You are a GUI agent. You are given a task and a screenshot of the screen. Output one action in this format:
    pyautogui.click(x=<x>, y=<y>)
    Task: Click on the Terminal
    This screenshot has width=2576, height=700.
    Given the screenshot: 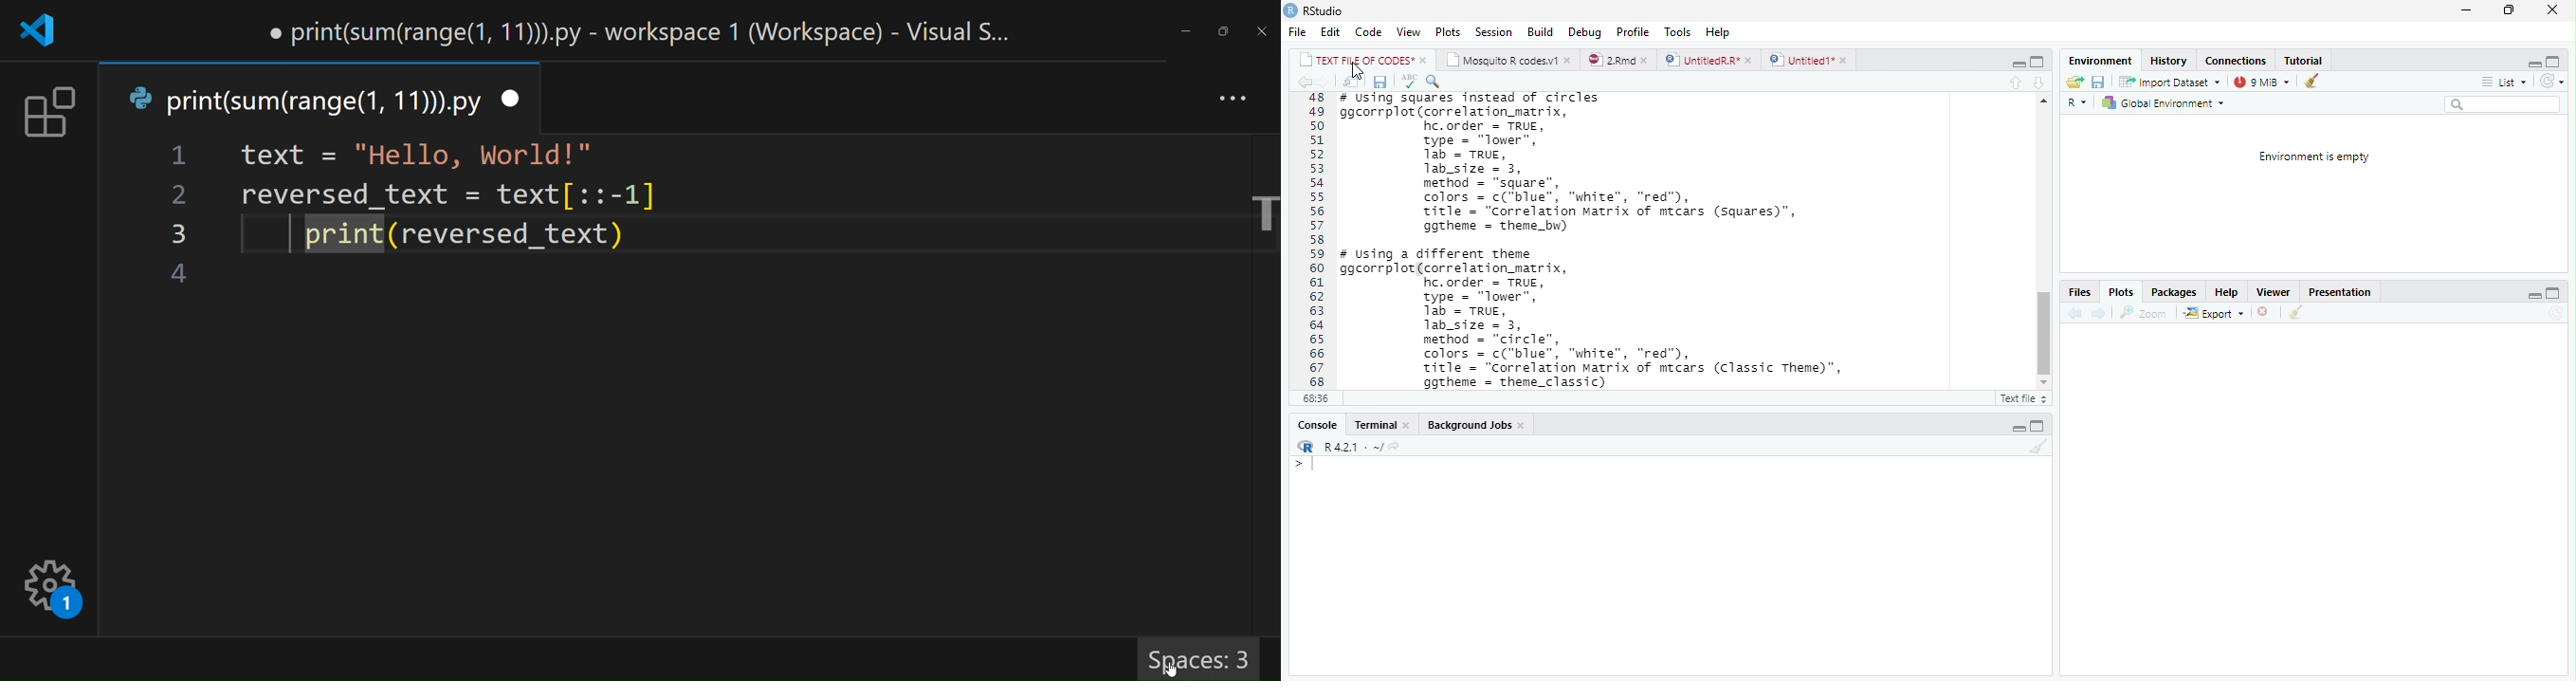 What is the action you would take?
    pyautogui.click(x=1380, y=424)
    